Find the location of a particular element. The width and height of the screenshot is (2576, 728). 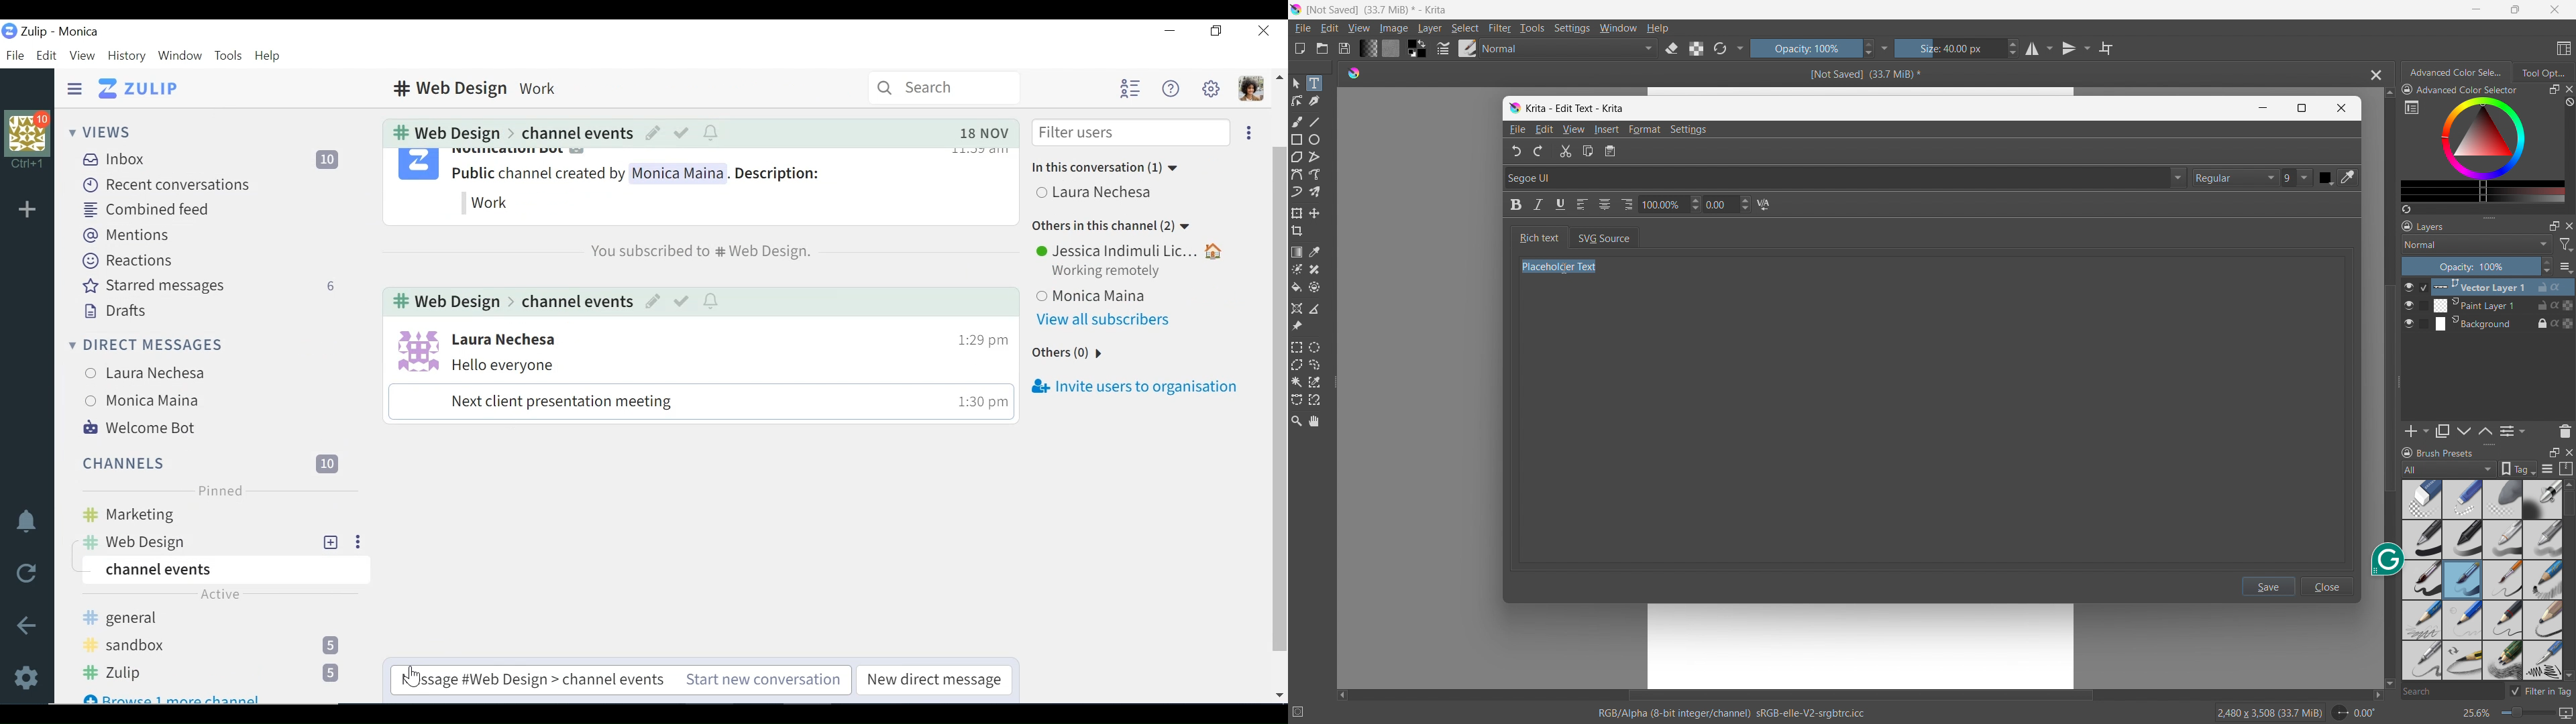

bezier curve selection tool is located at coordinates (1297, 400).